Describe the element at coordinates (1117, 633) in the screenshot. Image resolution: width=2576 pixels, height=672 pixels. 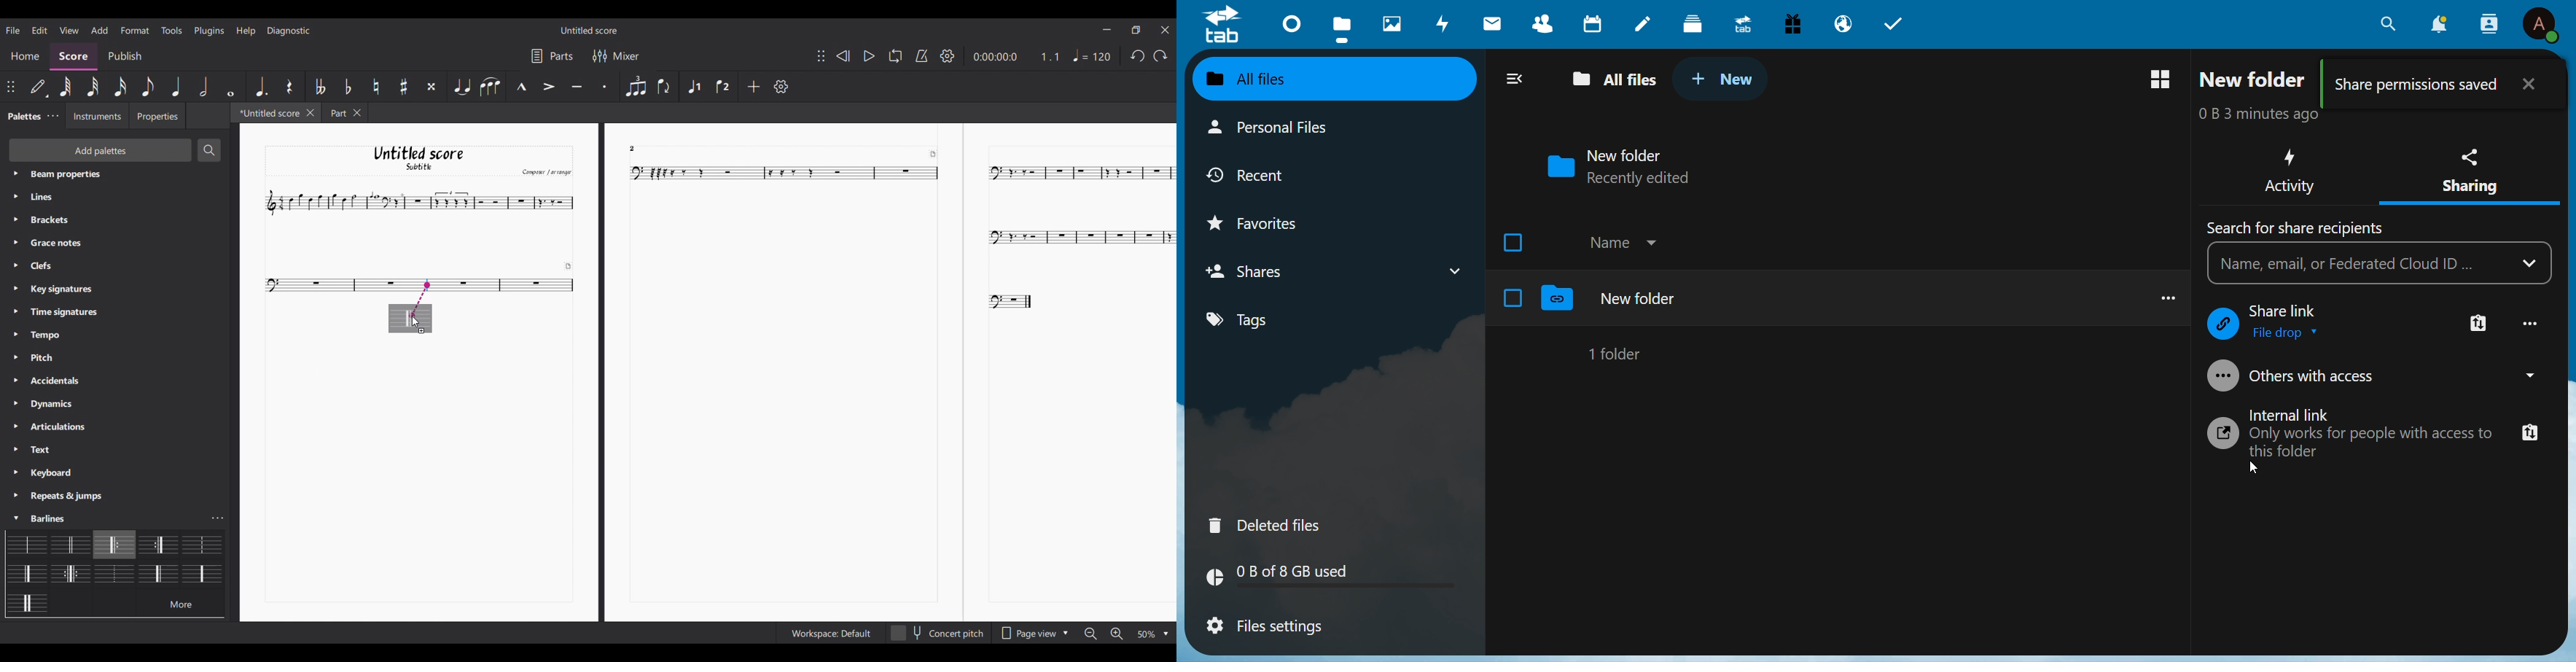
I see `Zoom in` at that location.